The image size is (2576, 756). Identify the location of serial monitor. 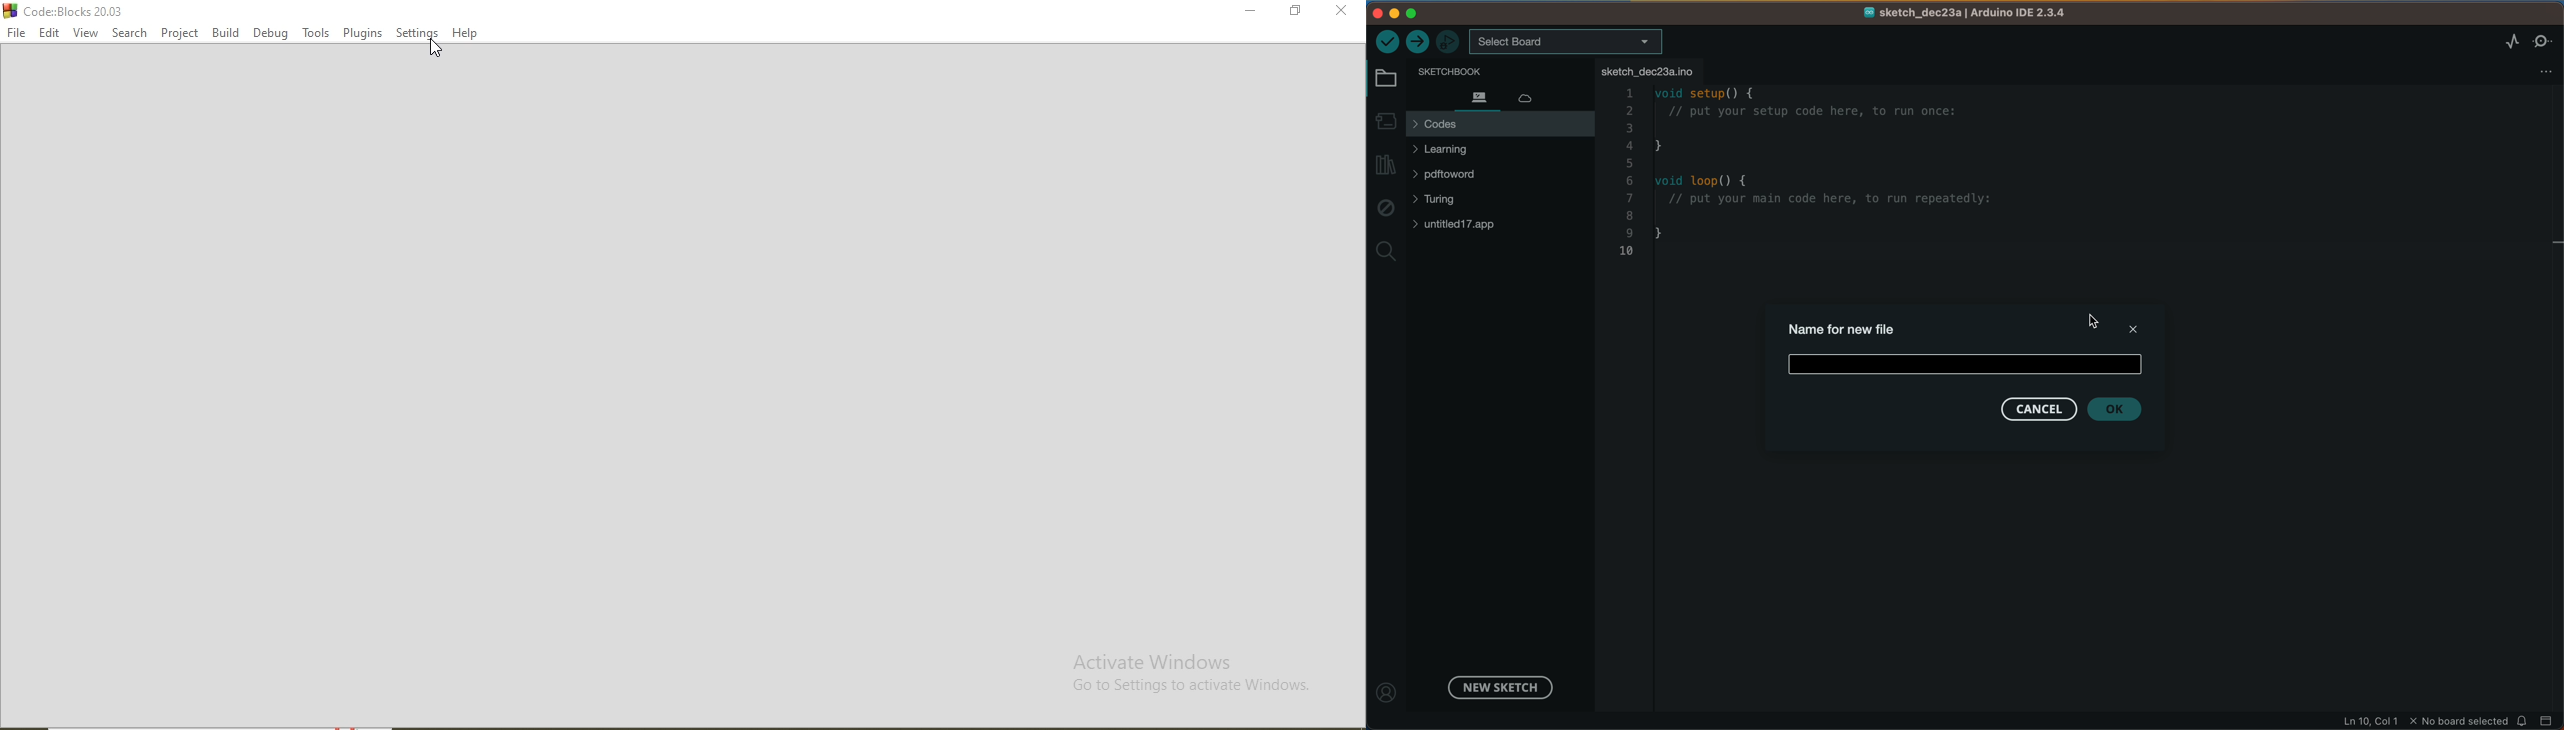
(2544, 40).